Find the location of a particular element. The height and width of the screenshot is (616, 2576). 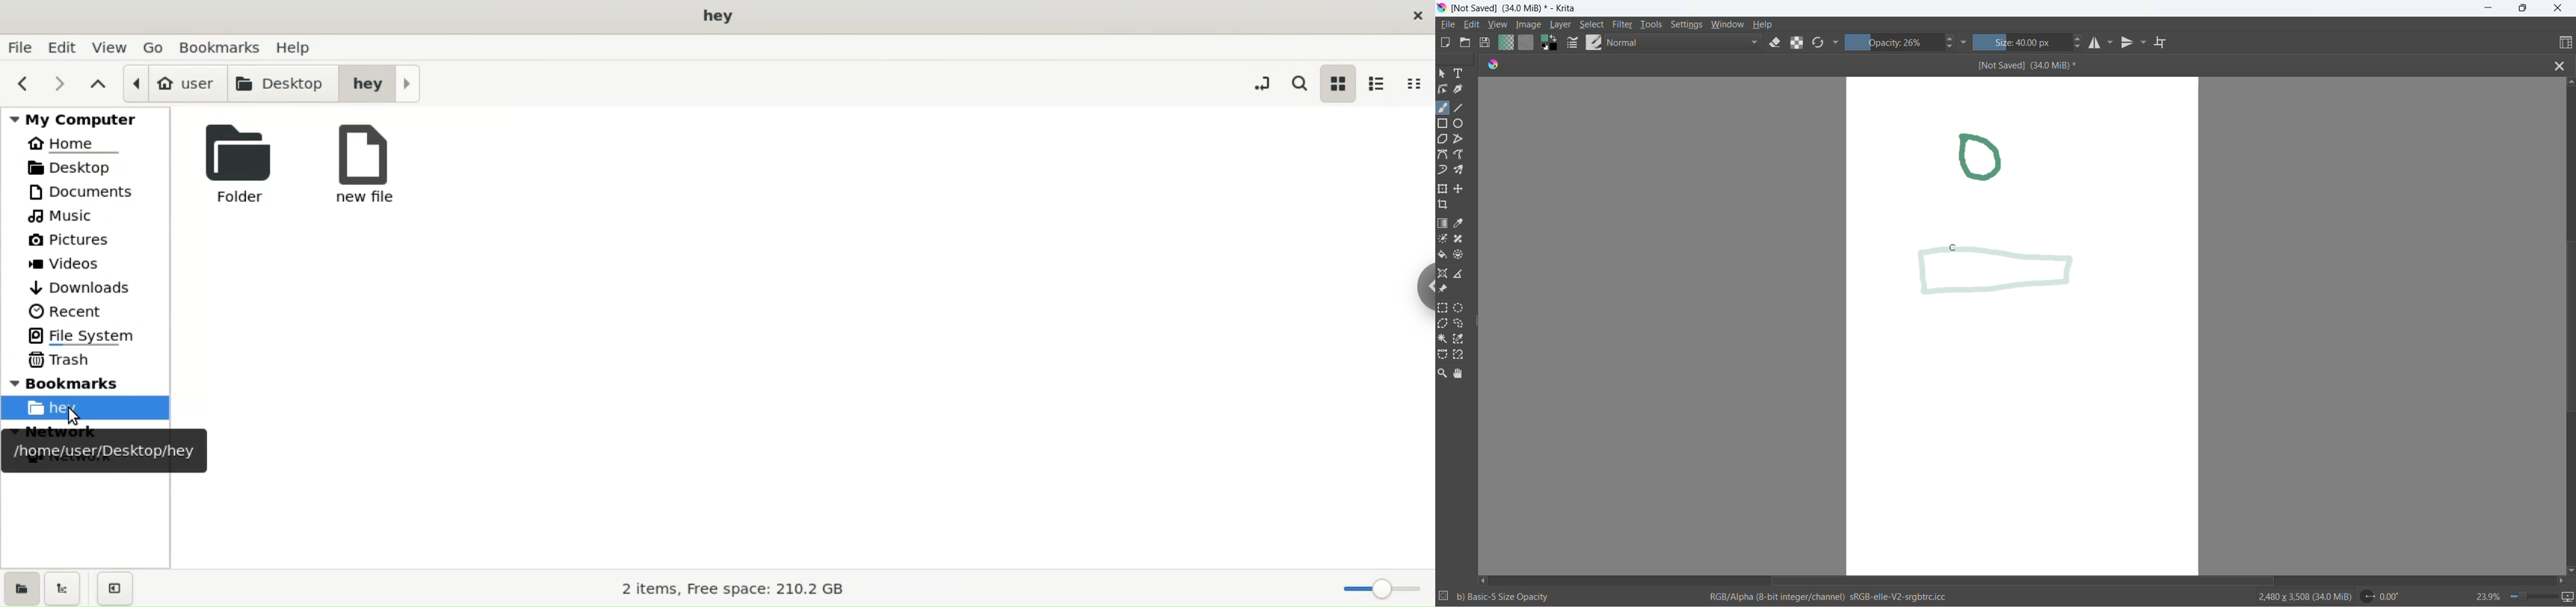

user is located at coordinates (172, 83).